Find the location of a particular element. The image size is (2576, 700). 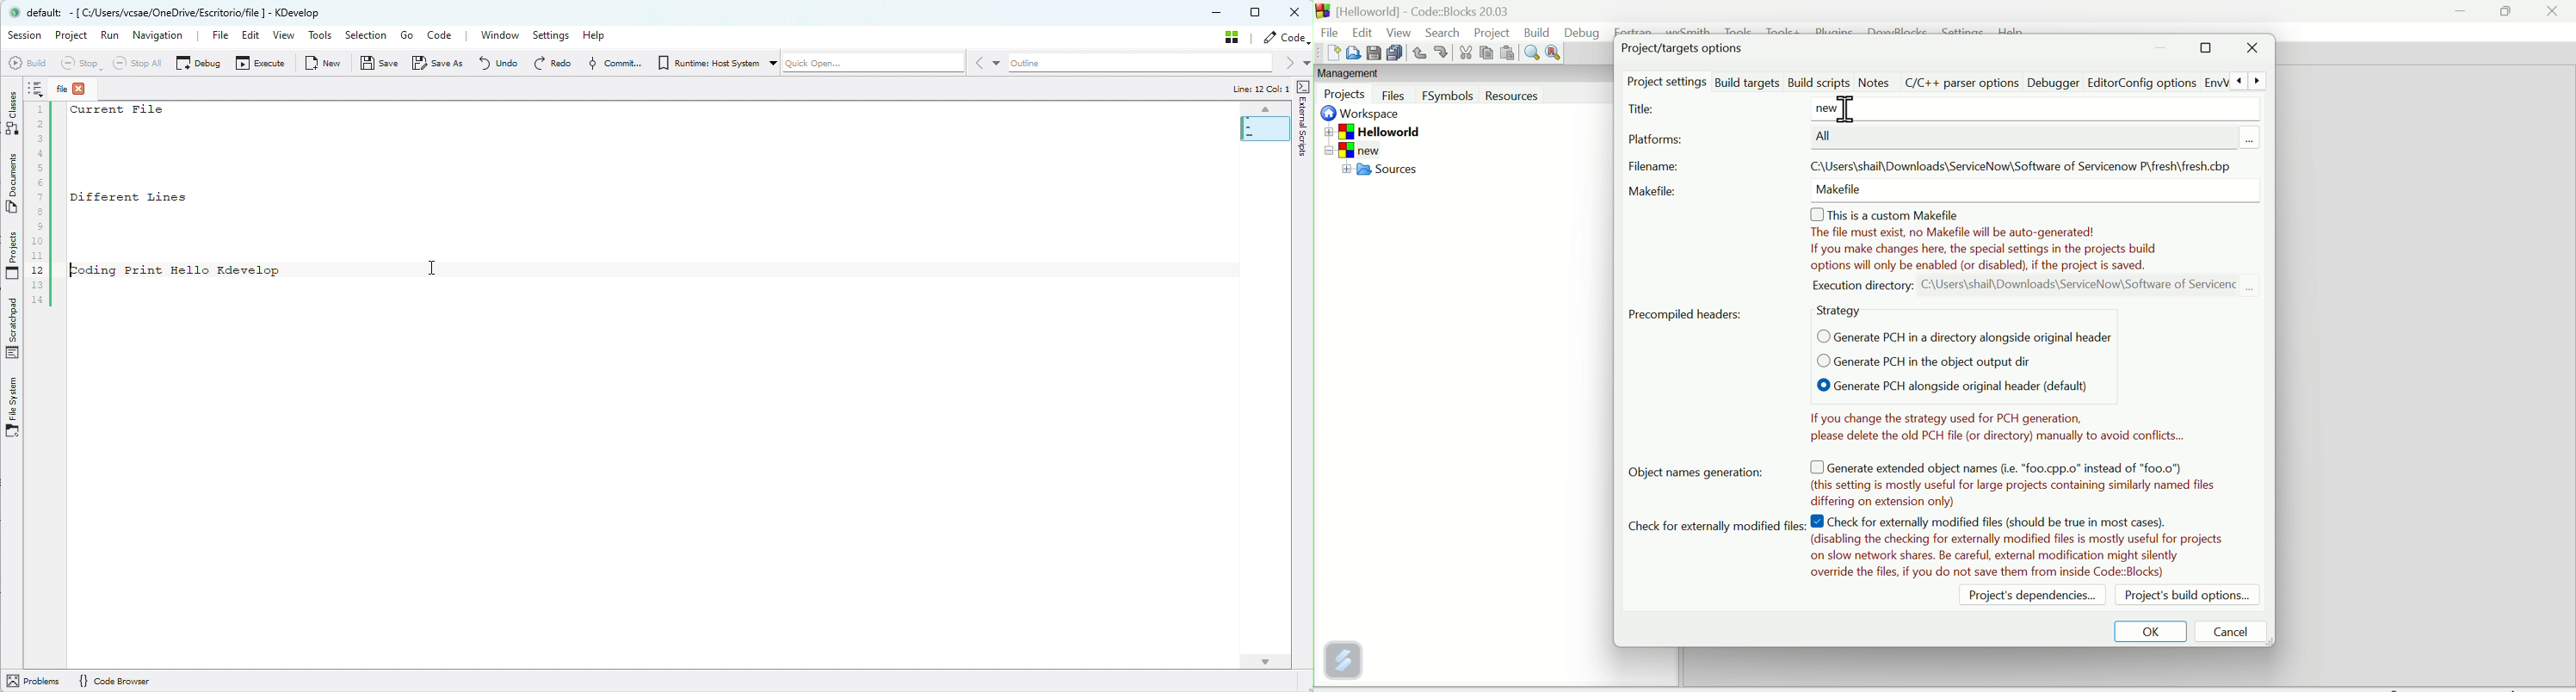

Editor Config options is located at coordinates (2156, 82).